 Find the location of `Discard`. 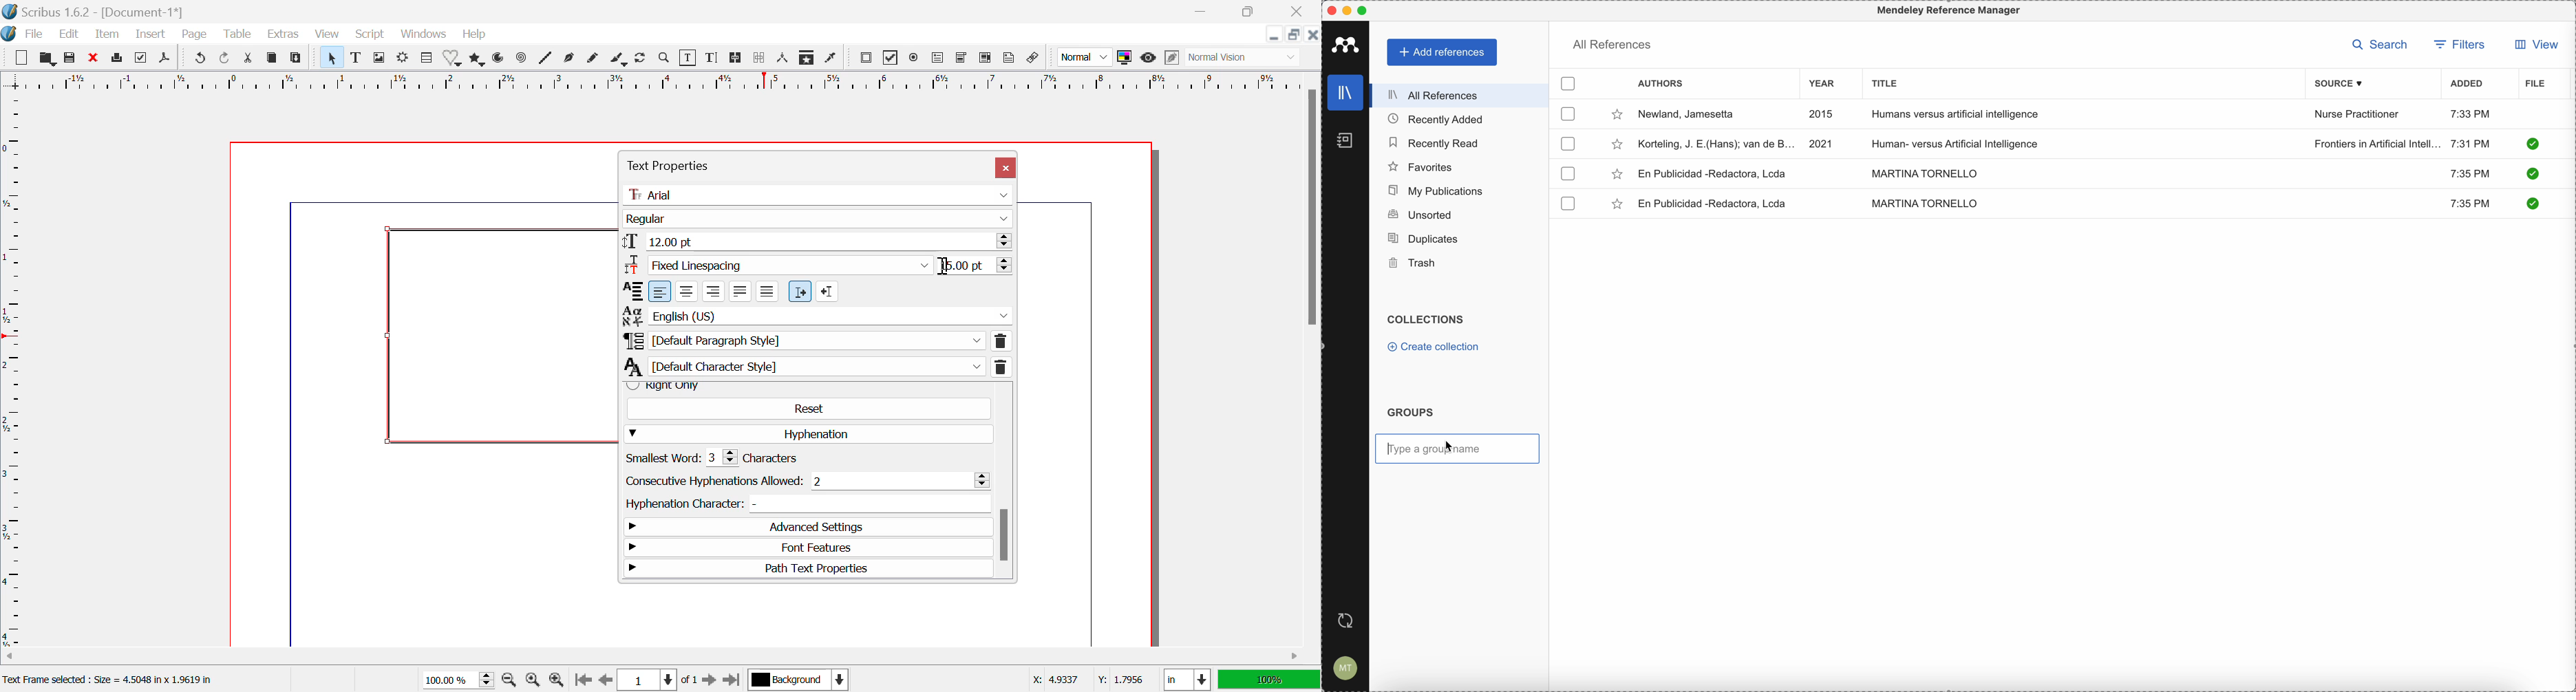

Discard is located at coordinates (94, 58).